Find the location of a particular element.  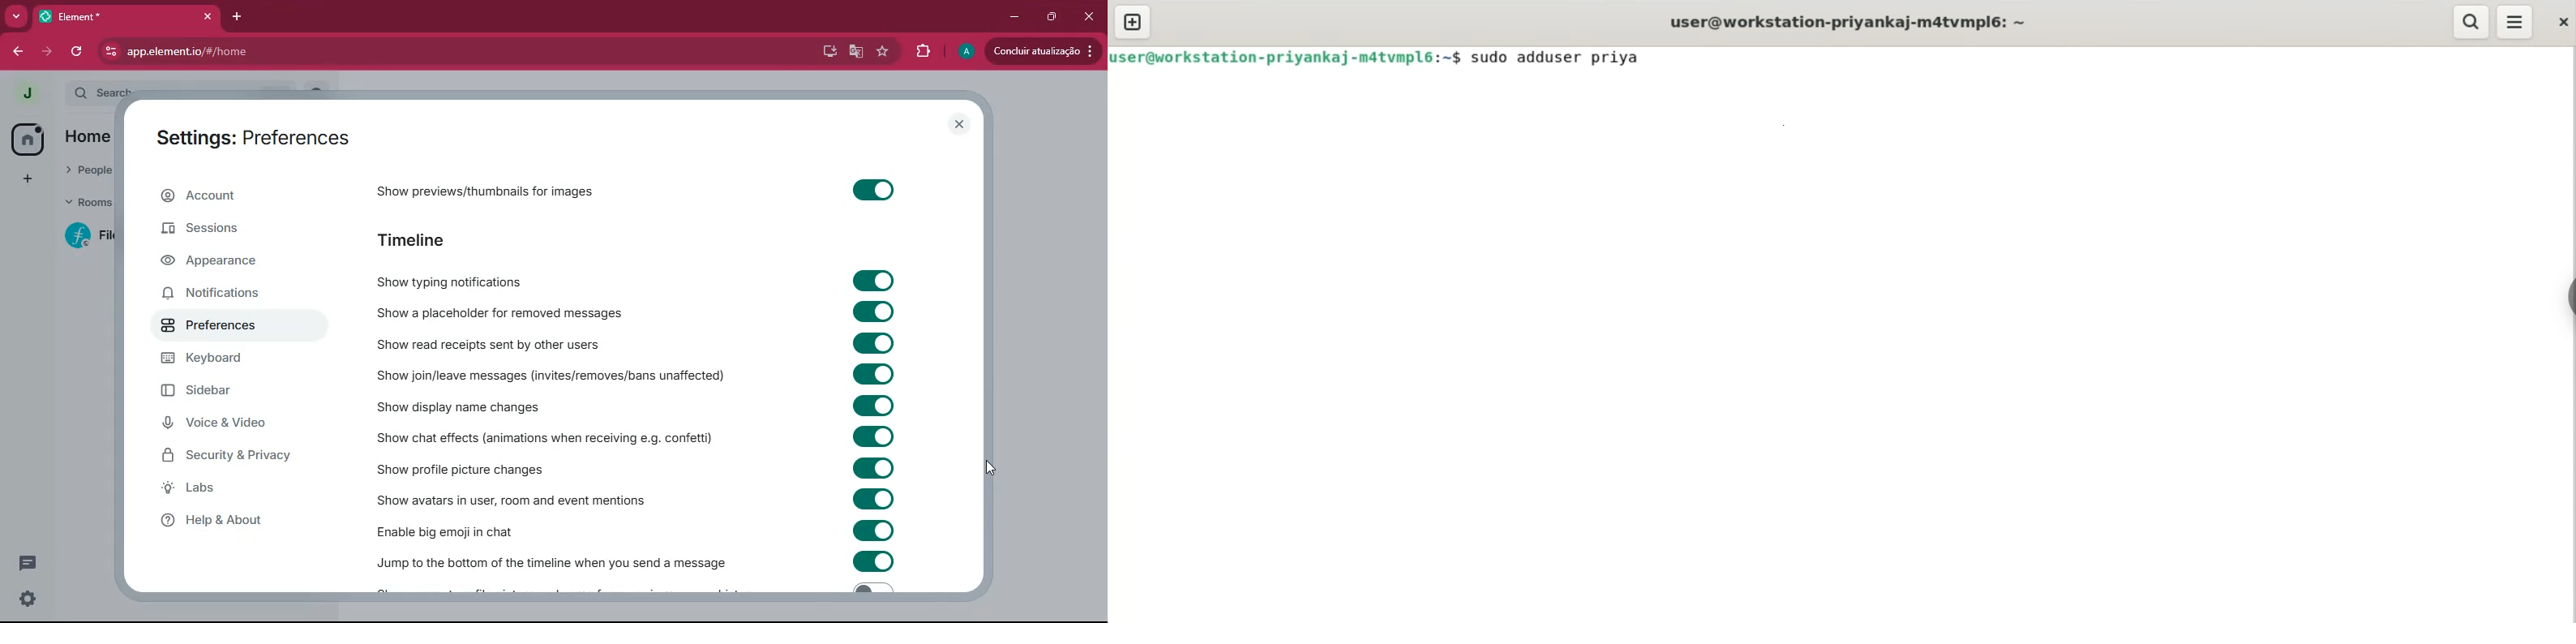

app.element.io/#/home is located at coordinates (401, 53).